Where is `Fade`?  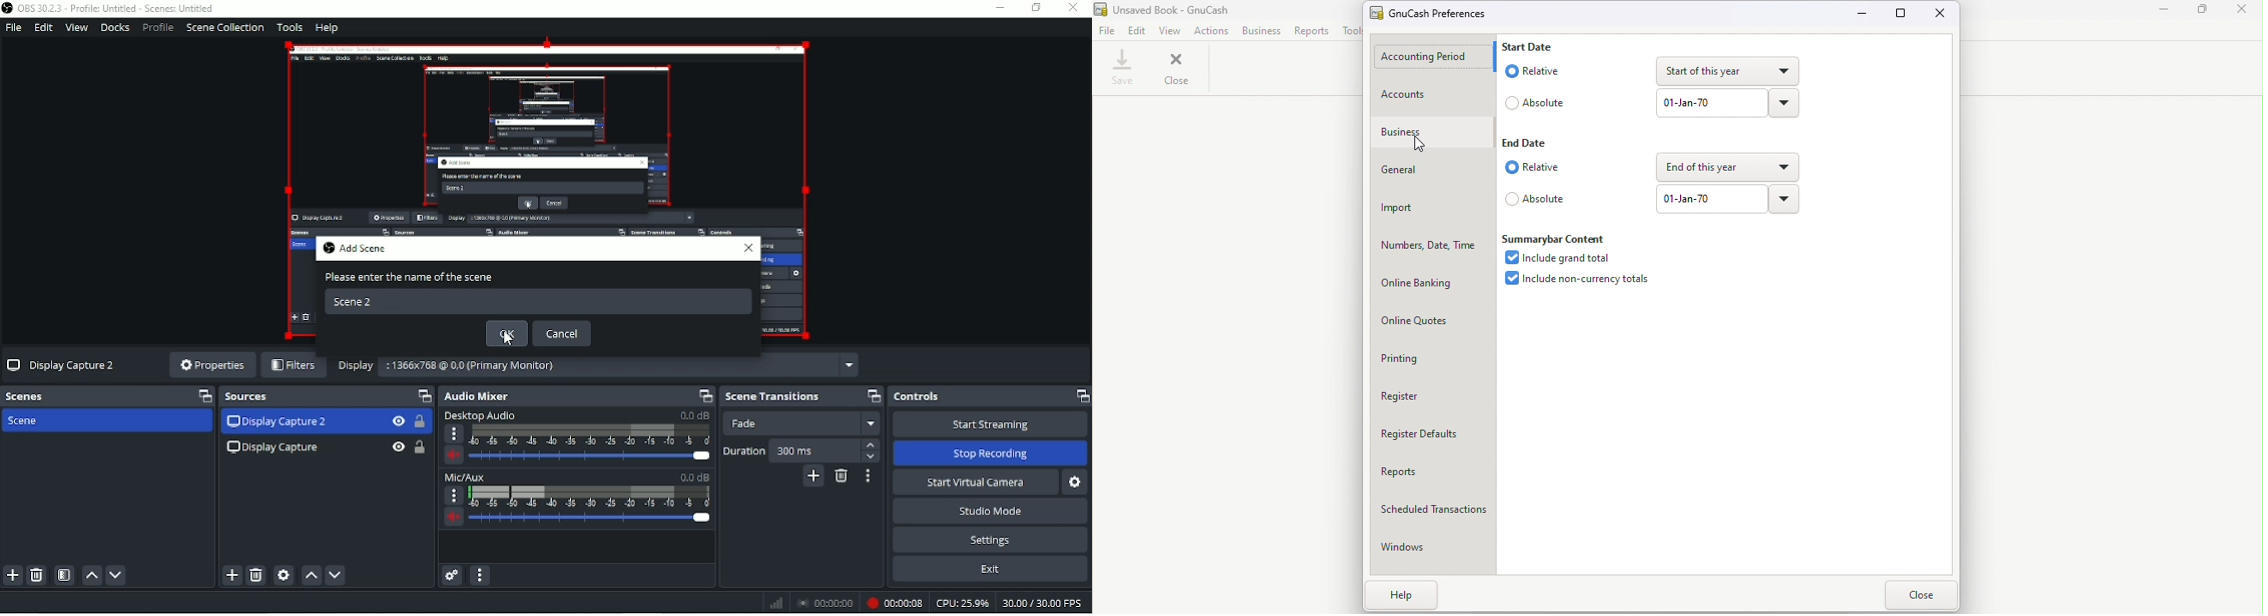
Fade is located at coordinates (801, 424).